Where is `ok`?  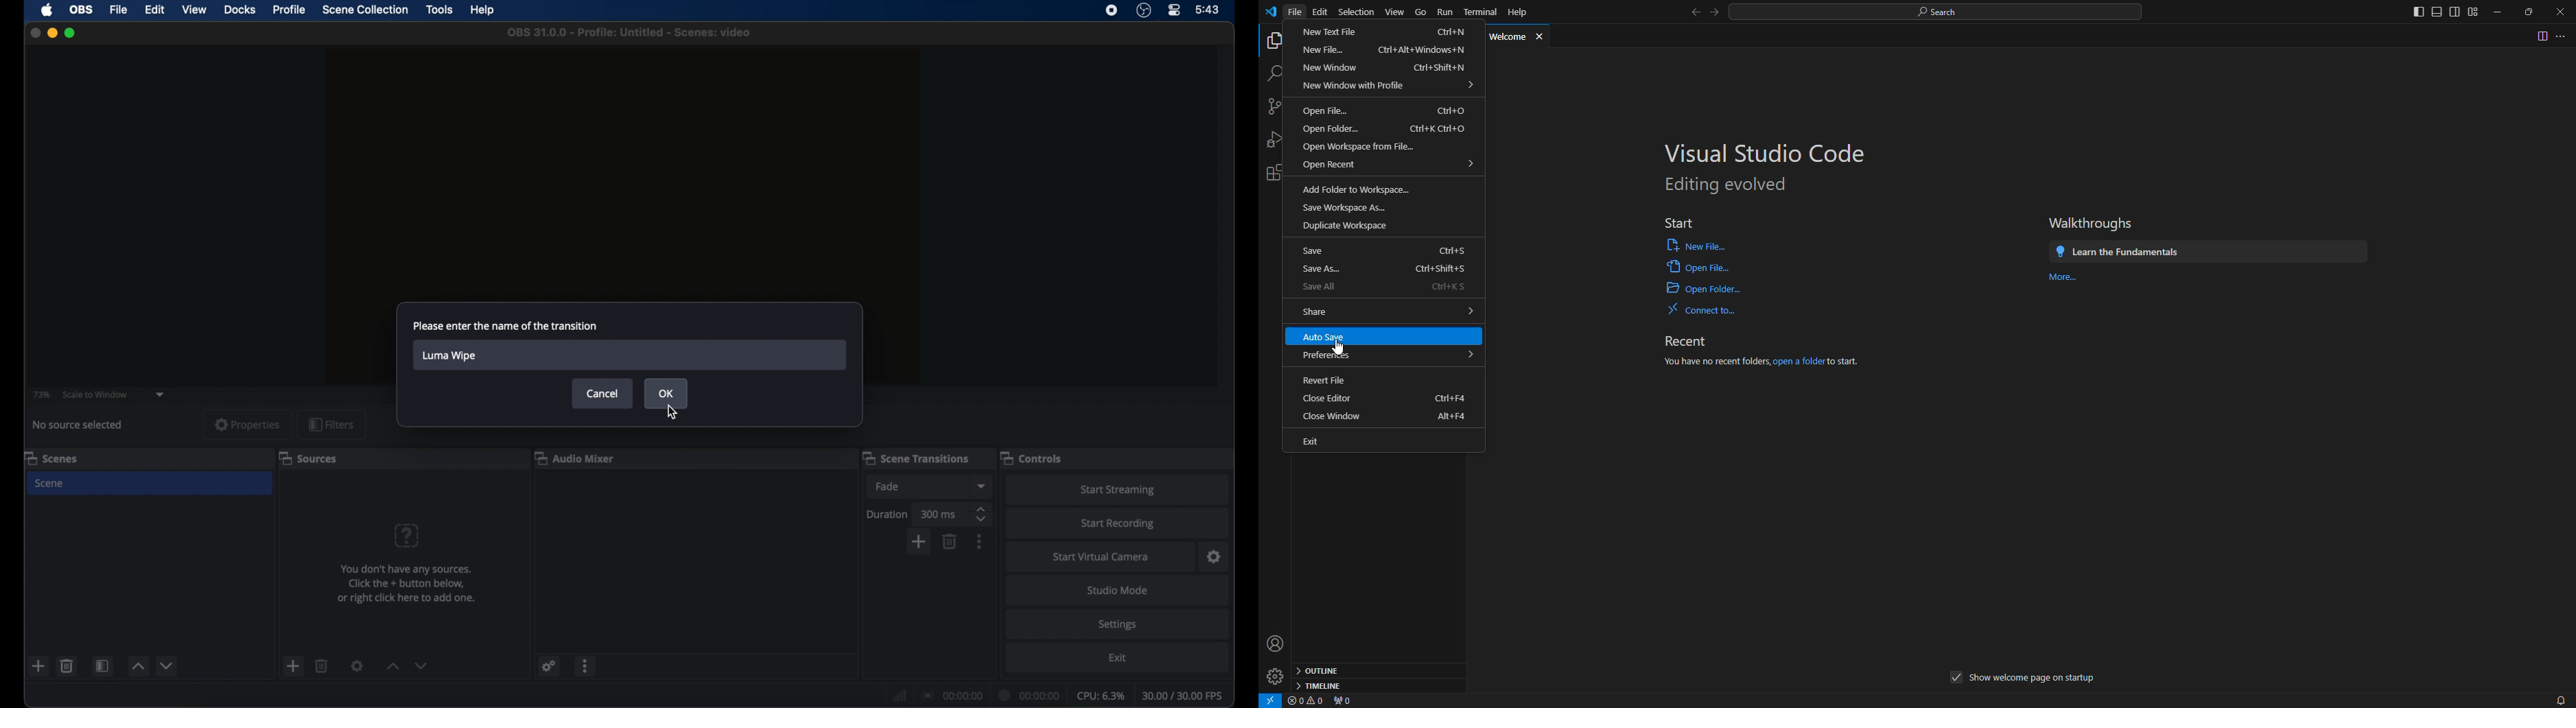
ok is located at coordinates (665, 393).